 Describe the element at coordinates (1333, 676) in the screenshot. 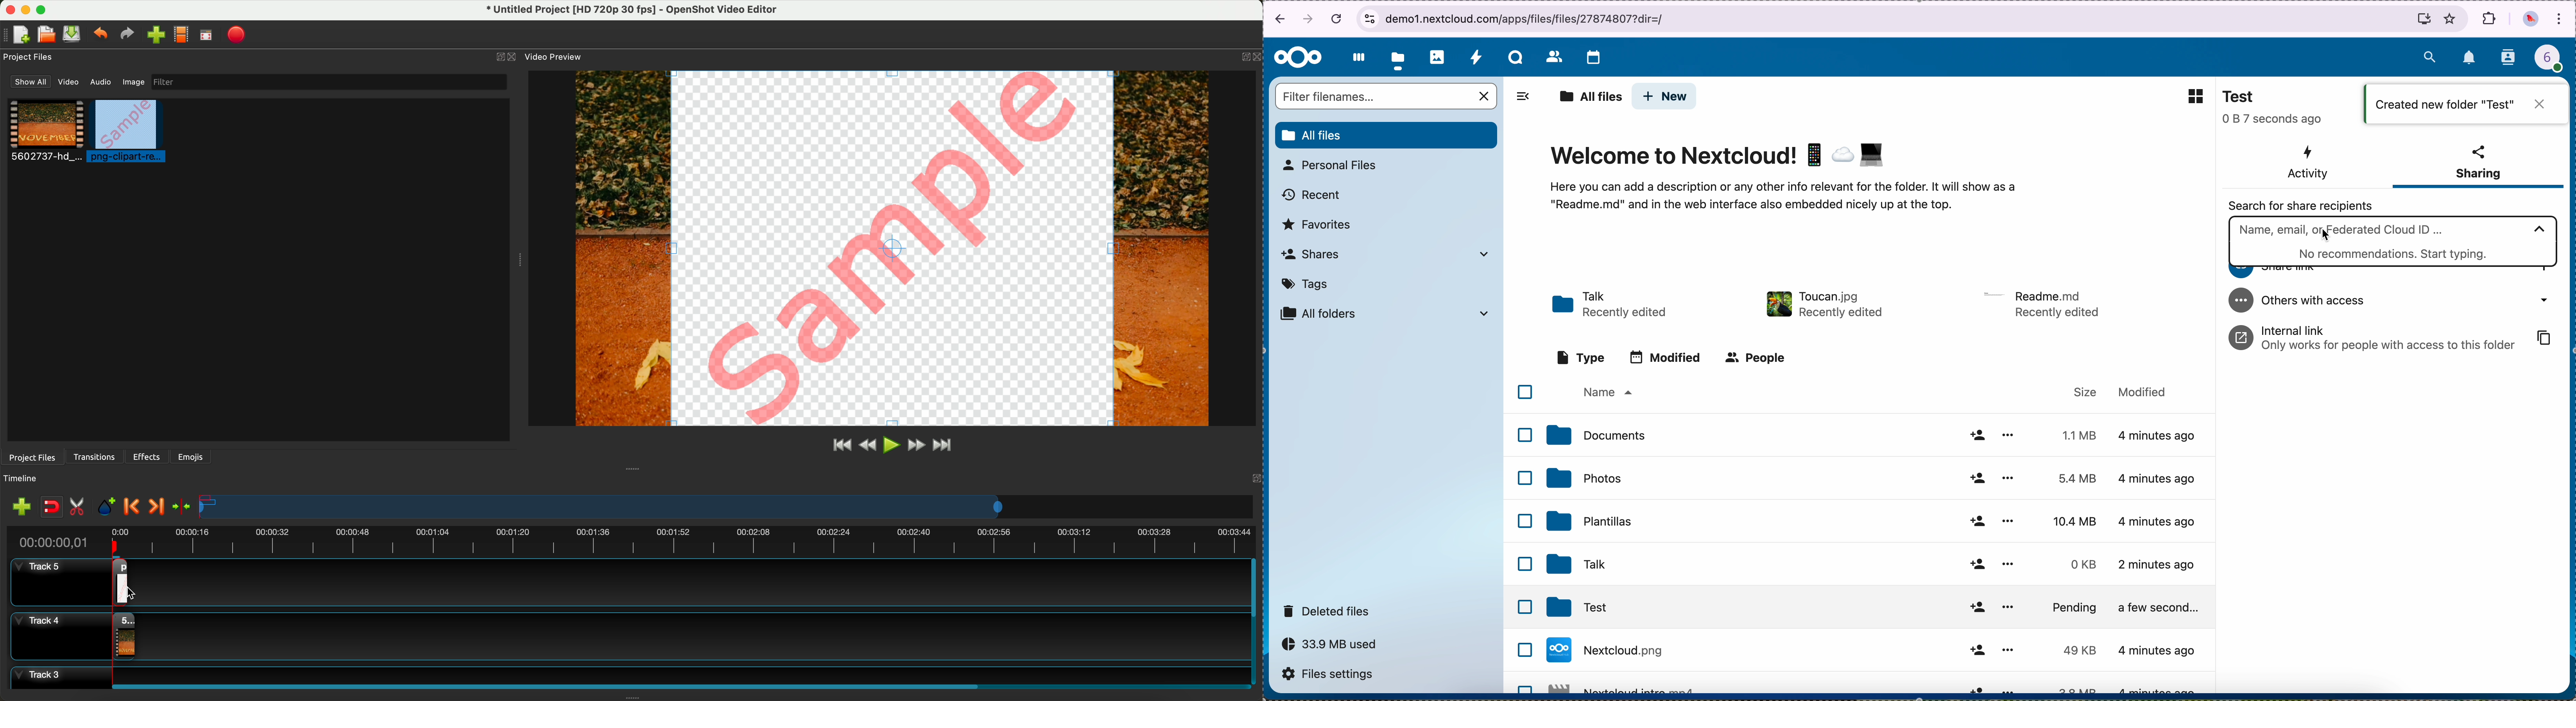

I see `files settings` at that location.